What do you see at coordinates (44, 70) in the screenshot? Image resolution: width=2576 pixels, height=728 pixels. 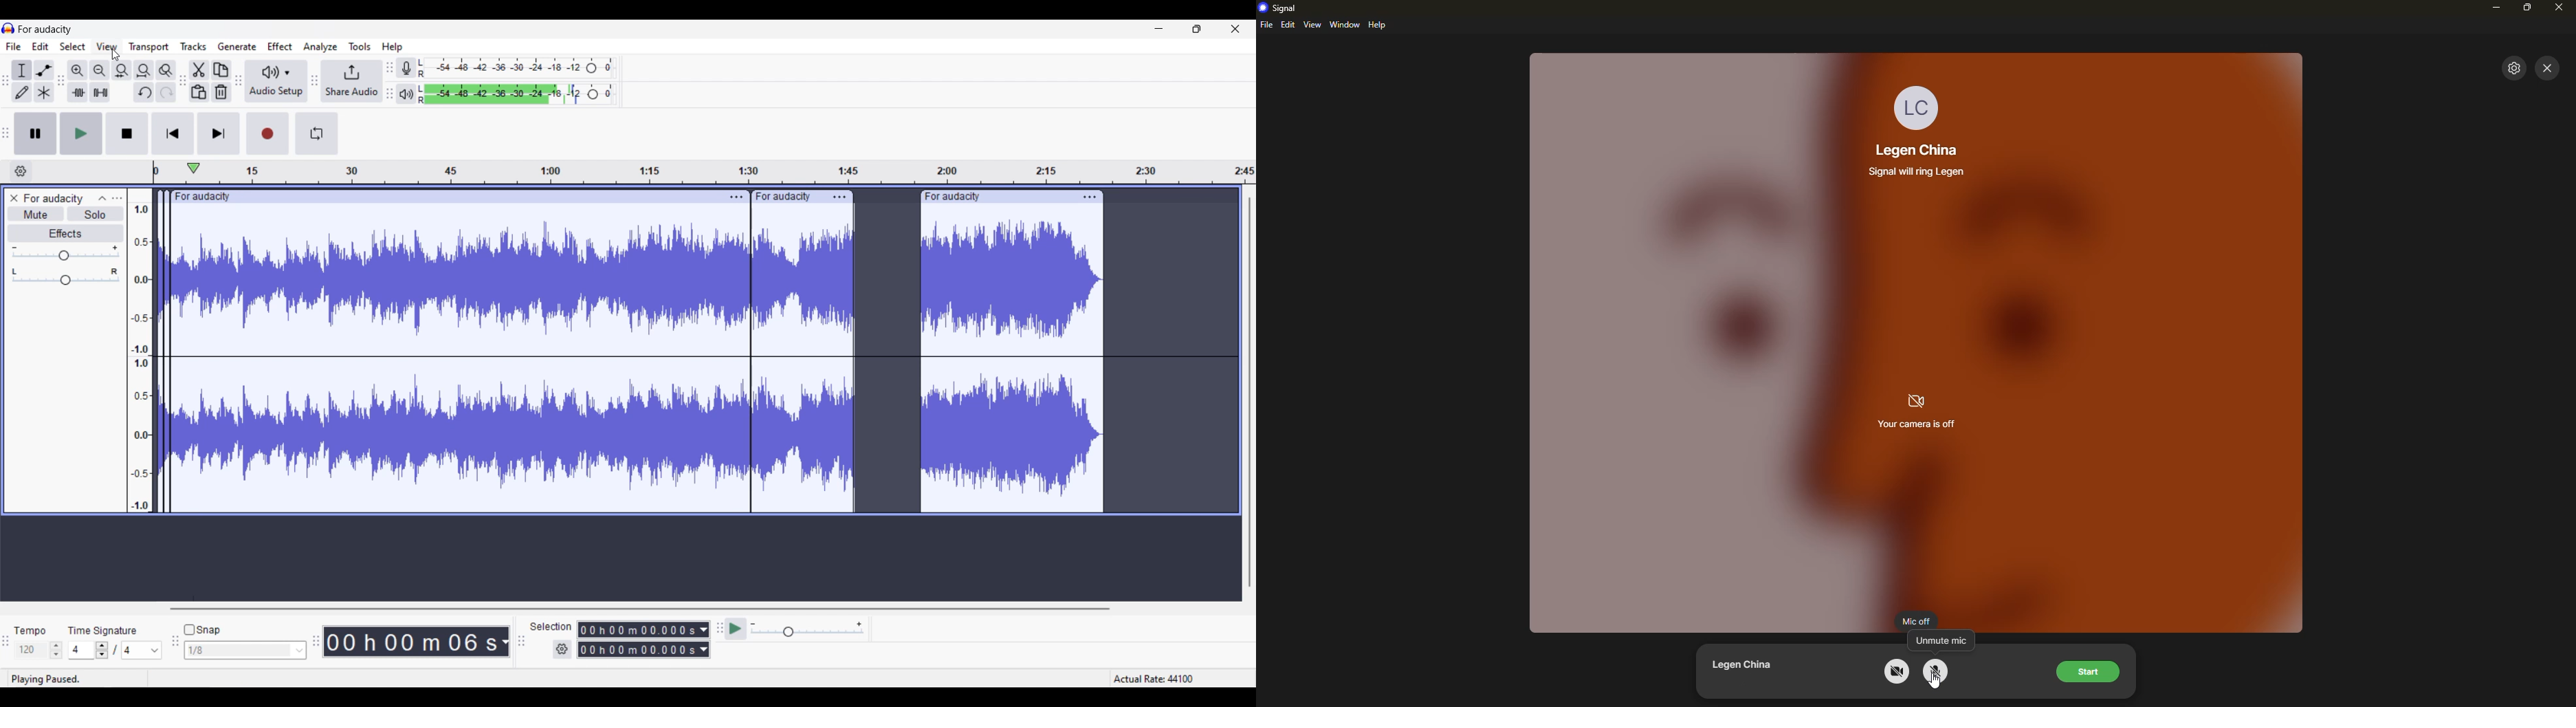 I see `Envelop tool` at bounding box center [44, 70].